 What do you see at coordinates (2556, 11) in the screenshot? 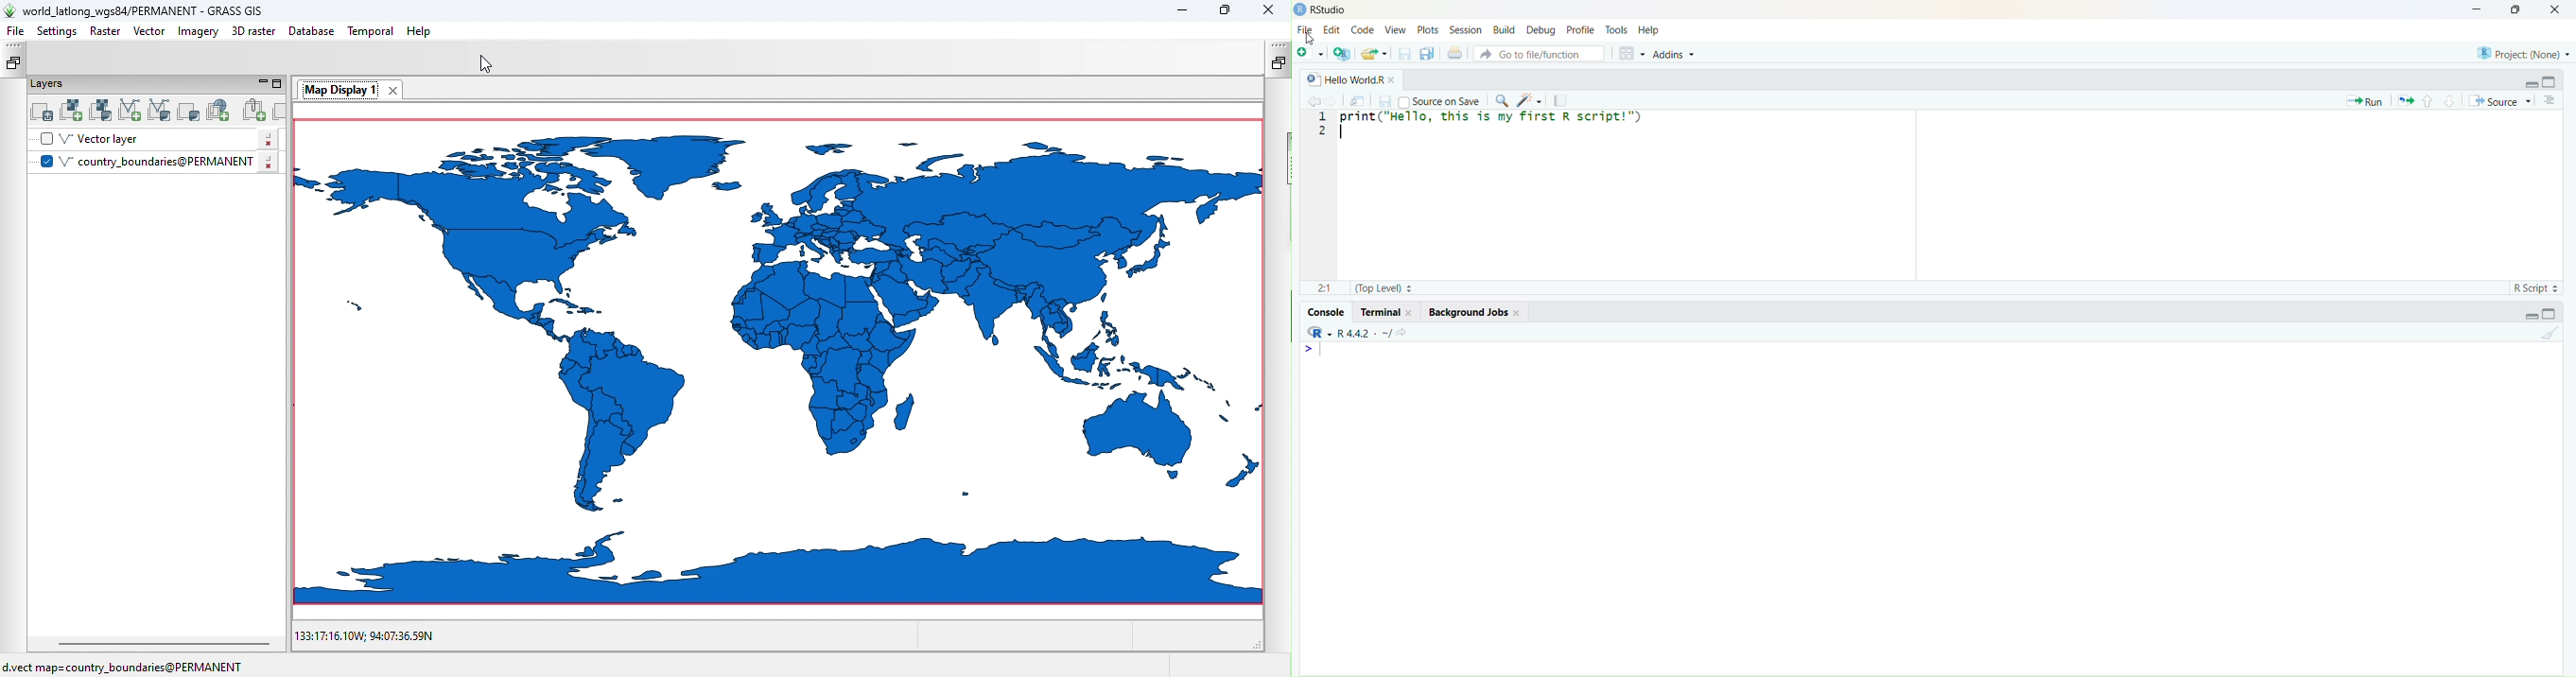
I see `Close` at bounding box center [2556, 11].